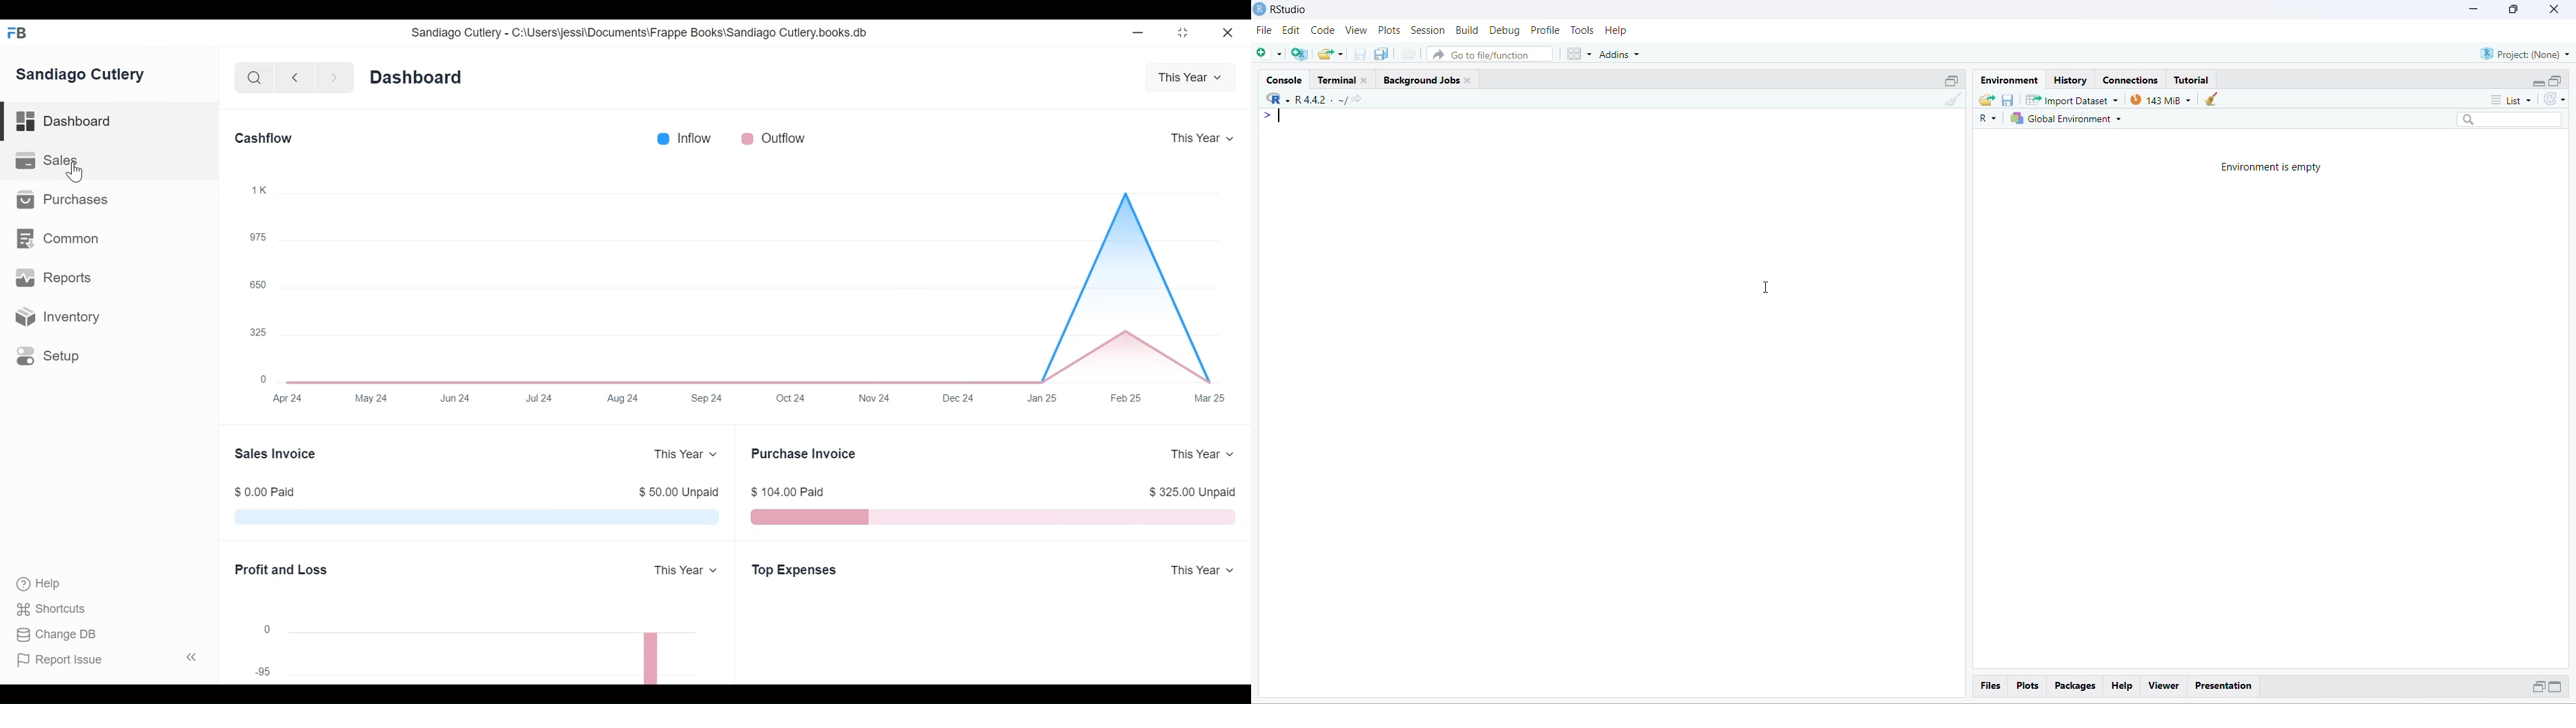  What do you see at coordinates (1270, 54) in the screenshot?
I see `add file as` at bounding box center [1270, 54].